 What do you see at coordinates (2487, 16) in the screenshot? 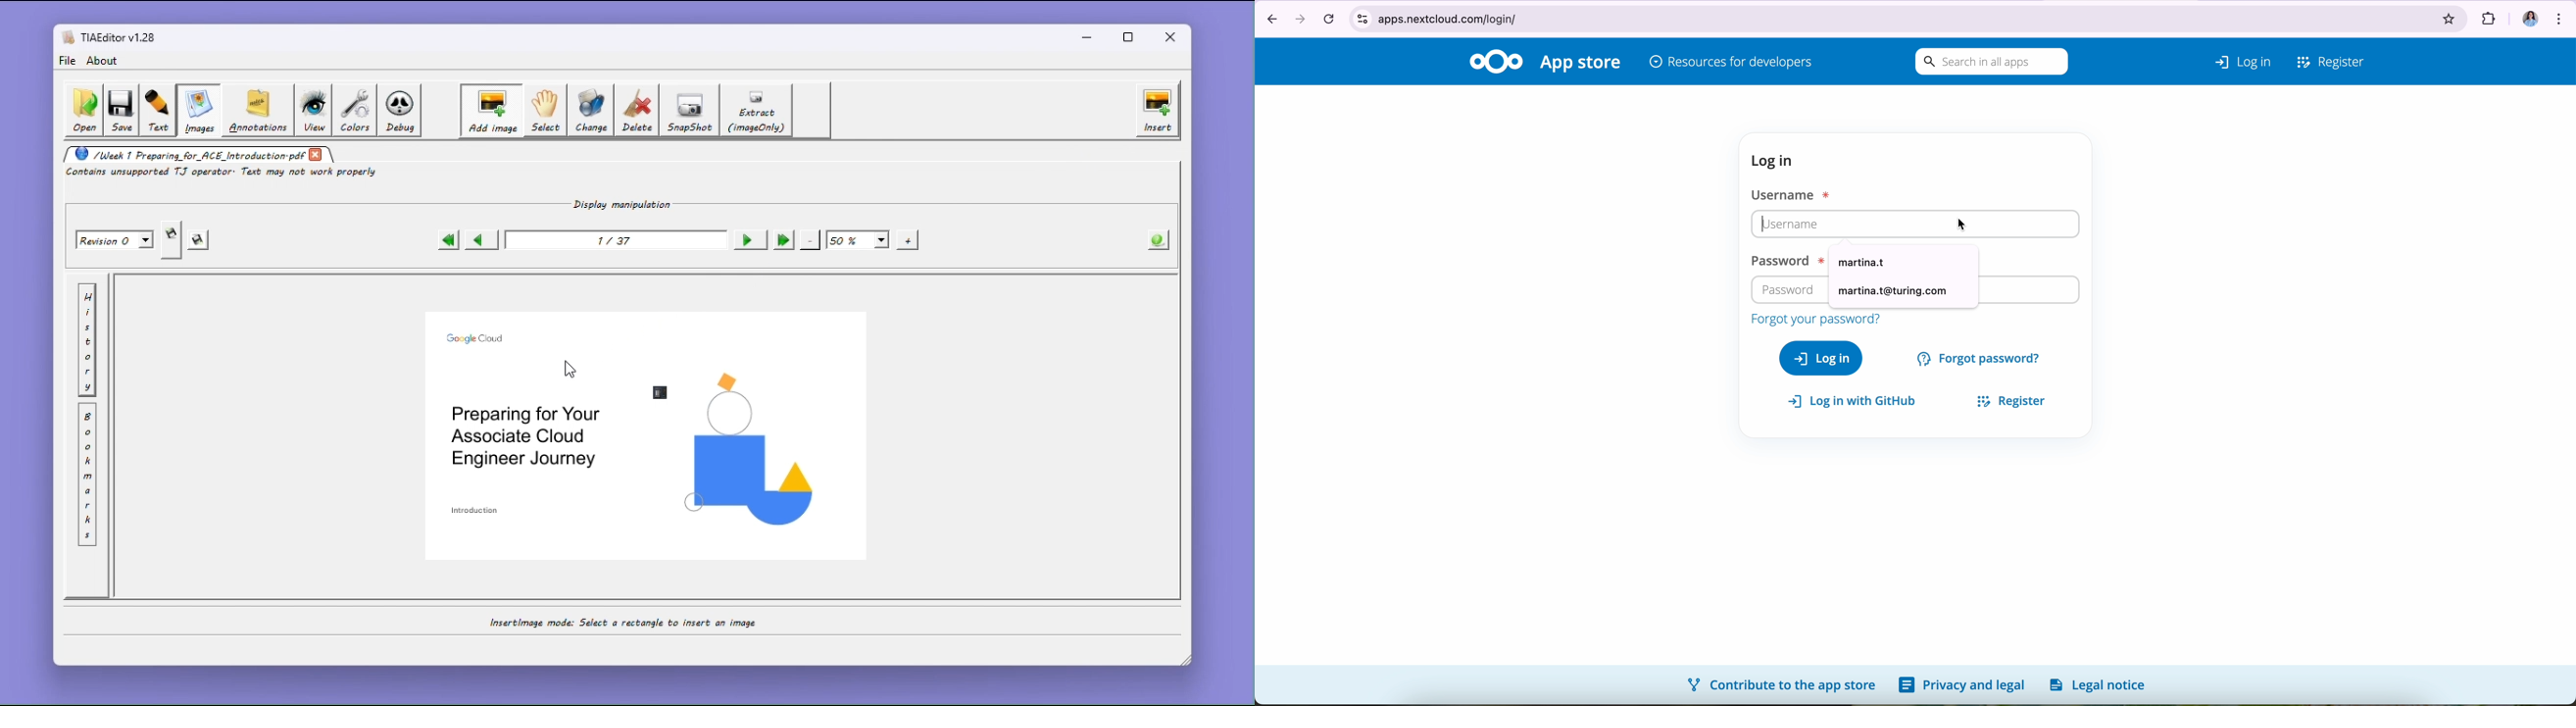
I see `extensions` at bounding box center [2487, 16].